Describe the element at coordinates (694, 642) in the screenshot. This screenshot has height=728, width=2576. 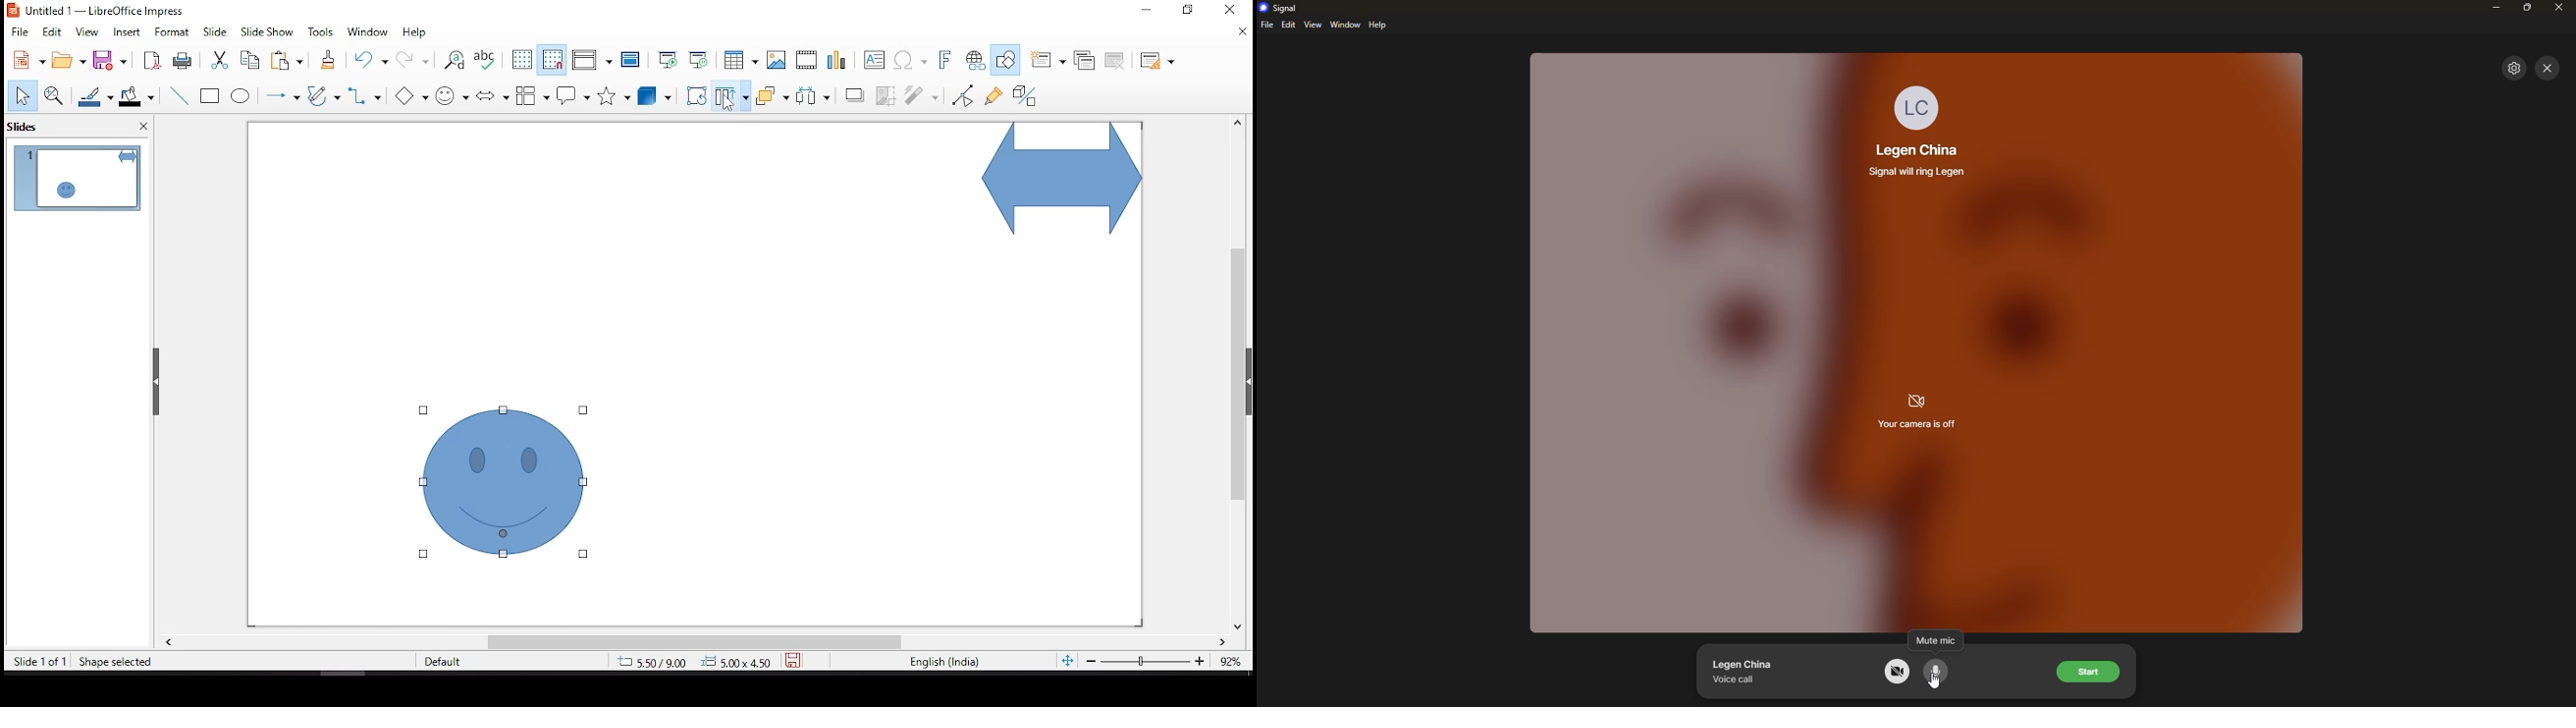
I see `scroll bar` at that location.